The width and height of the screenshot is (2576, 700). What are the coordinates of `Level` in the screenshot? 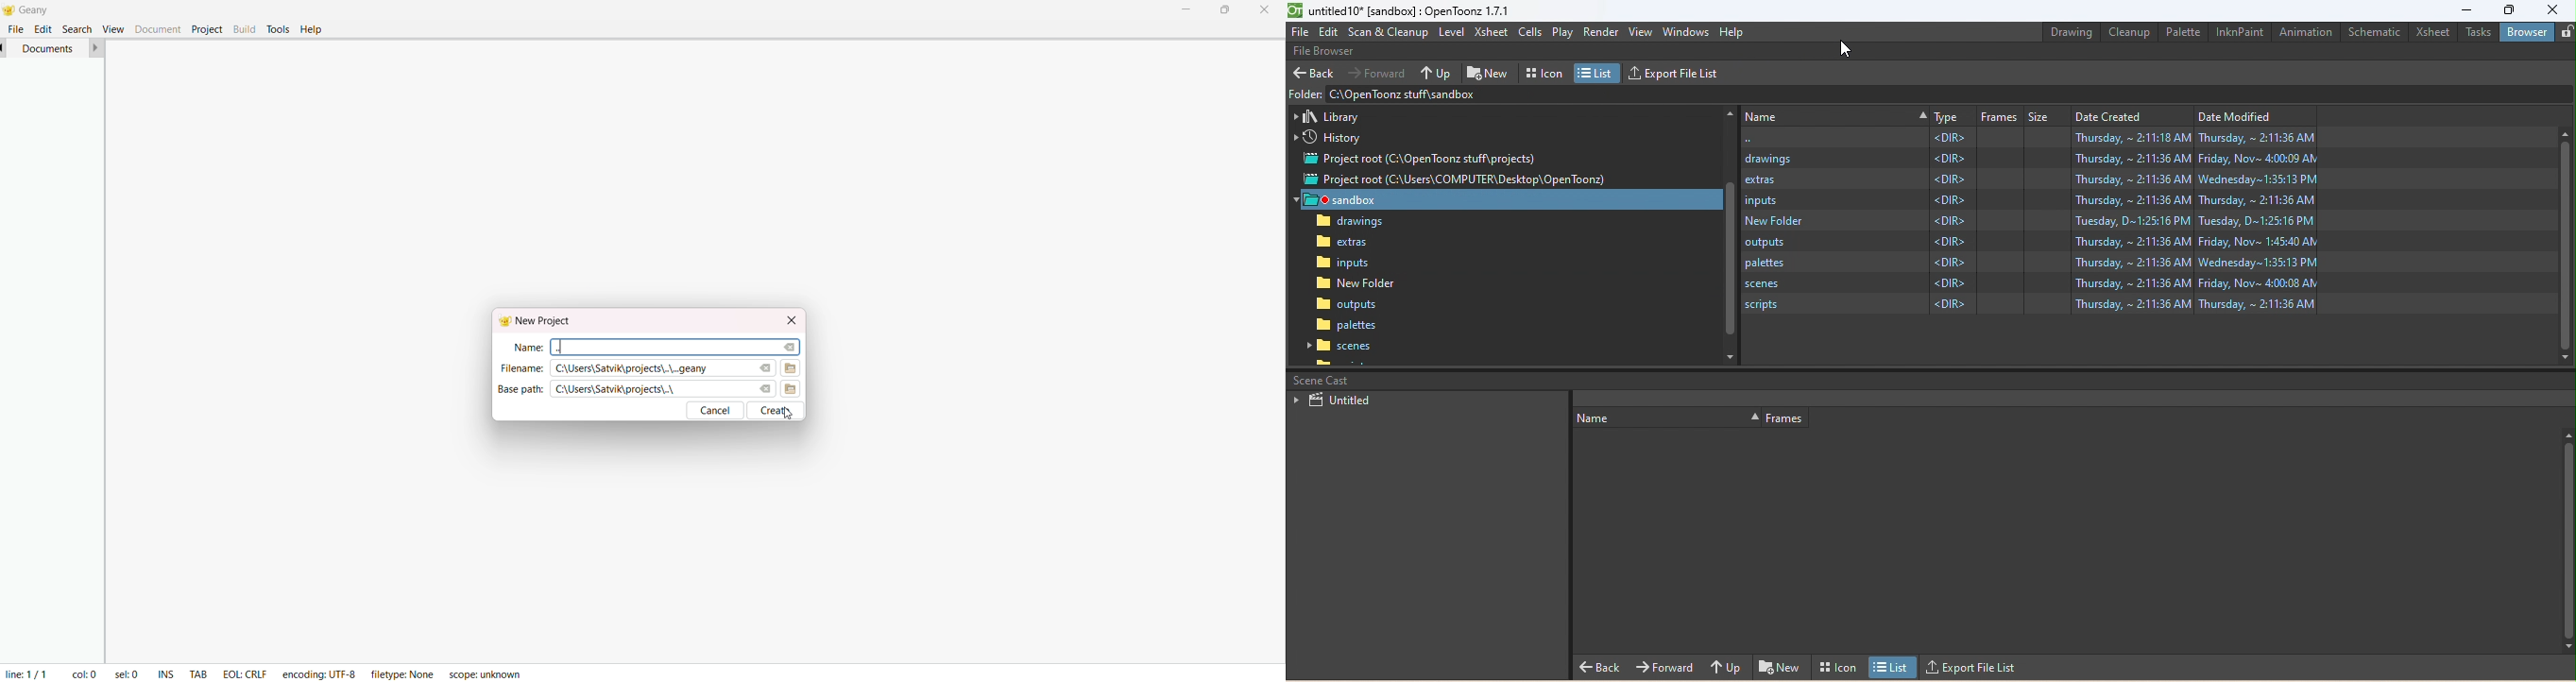 It's located at (1453, 33).